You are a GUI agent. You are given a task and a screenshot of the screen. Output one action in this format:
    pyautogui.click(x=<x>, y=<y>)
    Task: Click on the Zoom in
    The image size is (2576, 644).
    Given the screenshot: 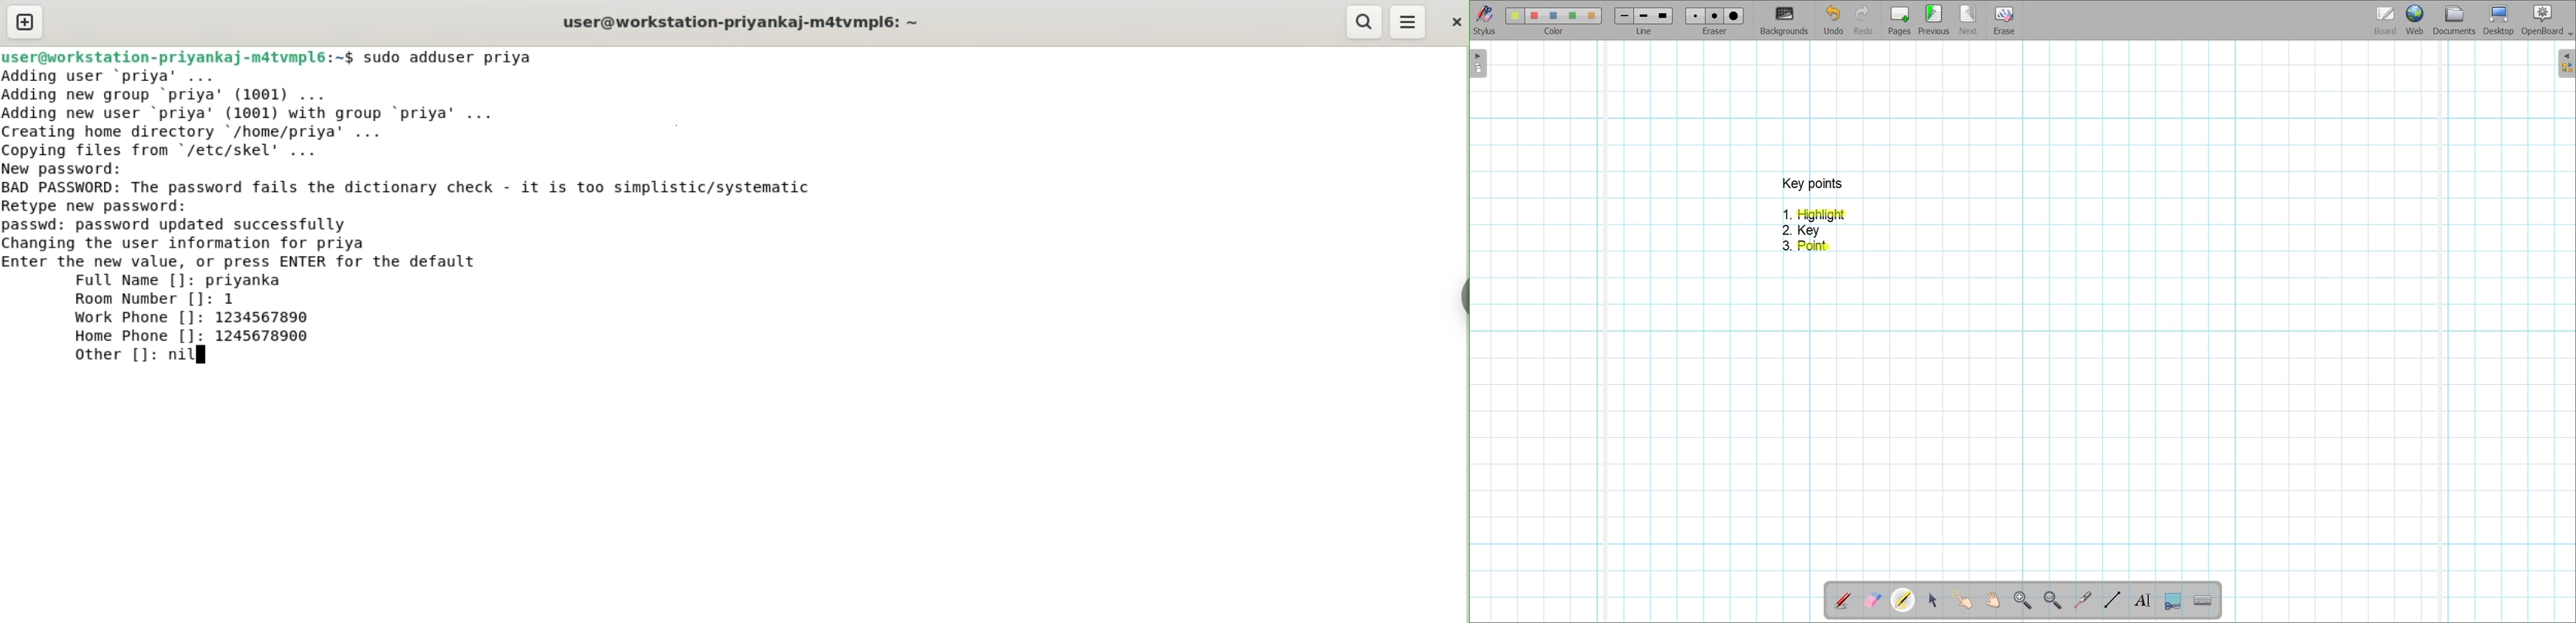 What is the action you would take?
    pyautogui.click(x=2023, y=601)
    